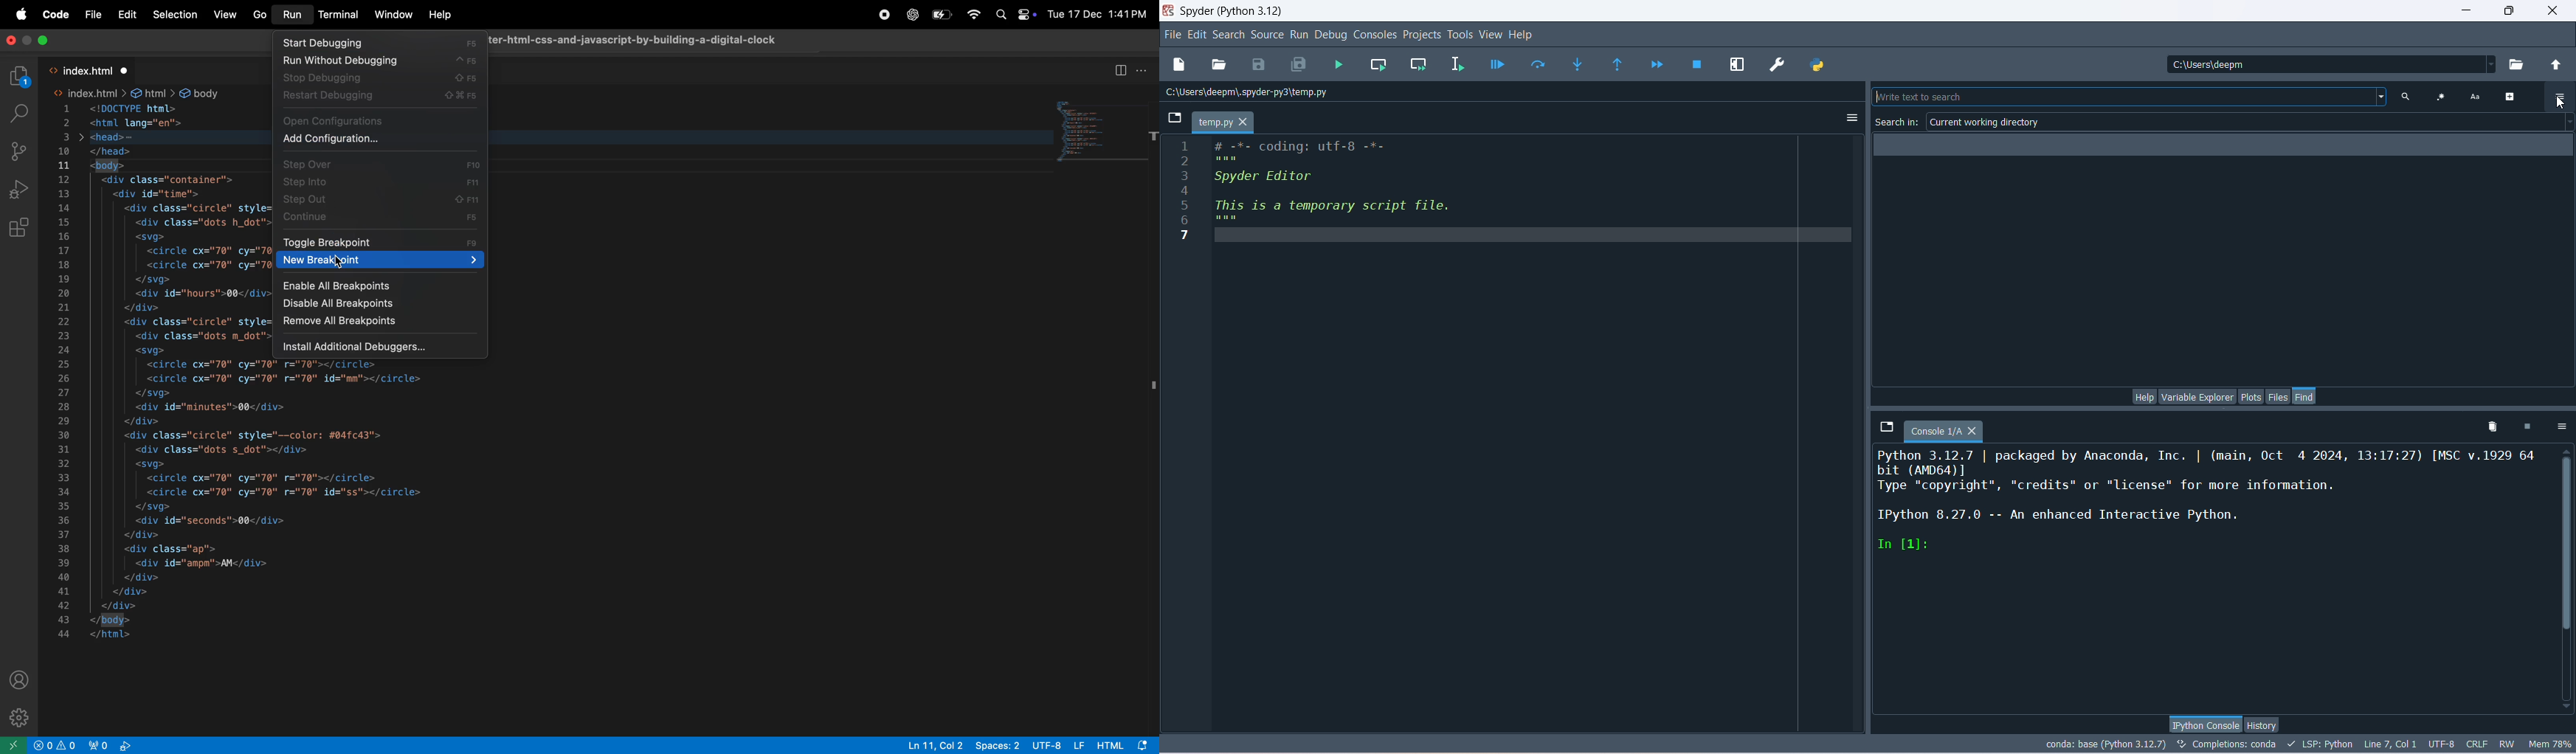 This screenshot has width=2576, height=756. I want to click on help, so click(1522, 36).